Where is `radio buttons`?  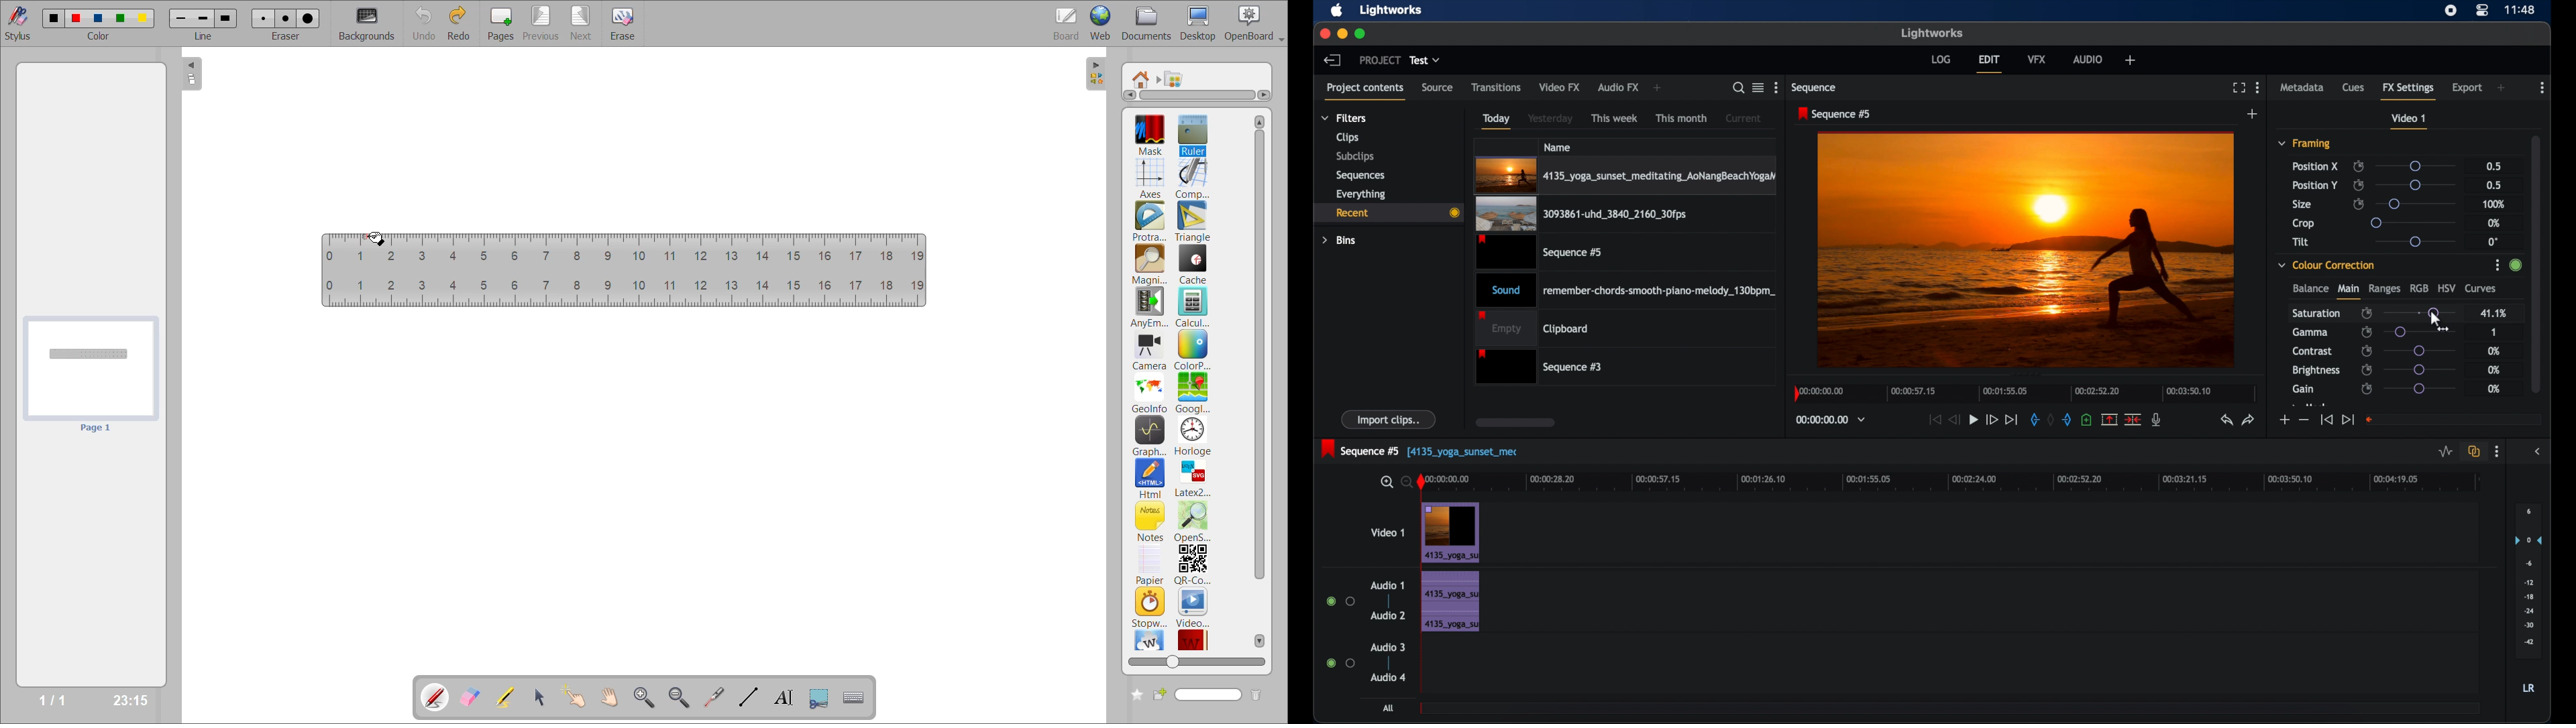 radio buttons is located at coordinates (1340, 663).